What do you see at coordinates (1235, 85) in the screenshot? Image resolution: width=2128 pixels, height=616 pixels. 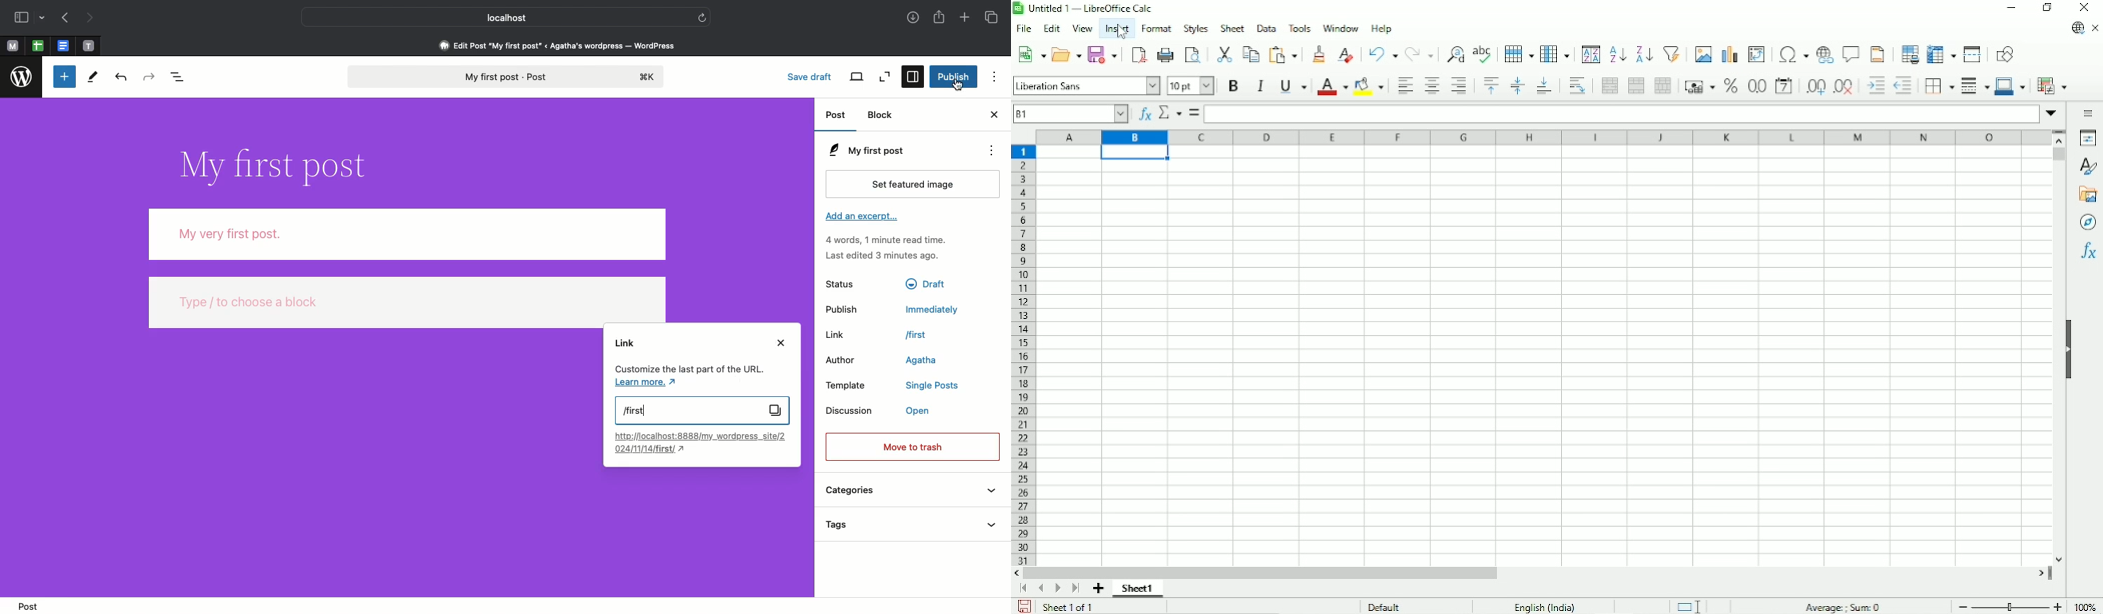 I see `Bold` at bounding box center [1235, 85].